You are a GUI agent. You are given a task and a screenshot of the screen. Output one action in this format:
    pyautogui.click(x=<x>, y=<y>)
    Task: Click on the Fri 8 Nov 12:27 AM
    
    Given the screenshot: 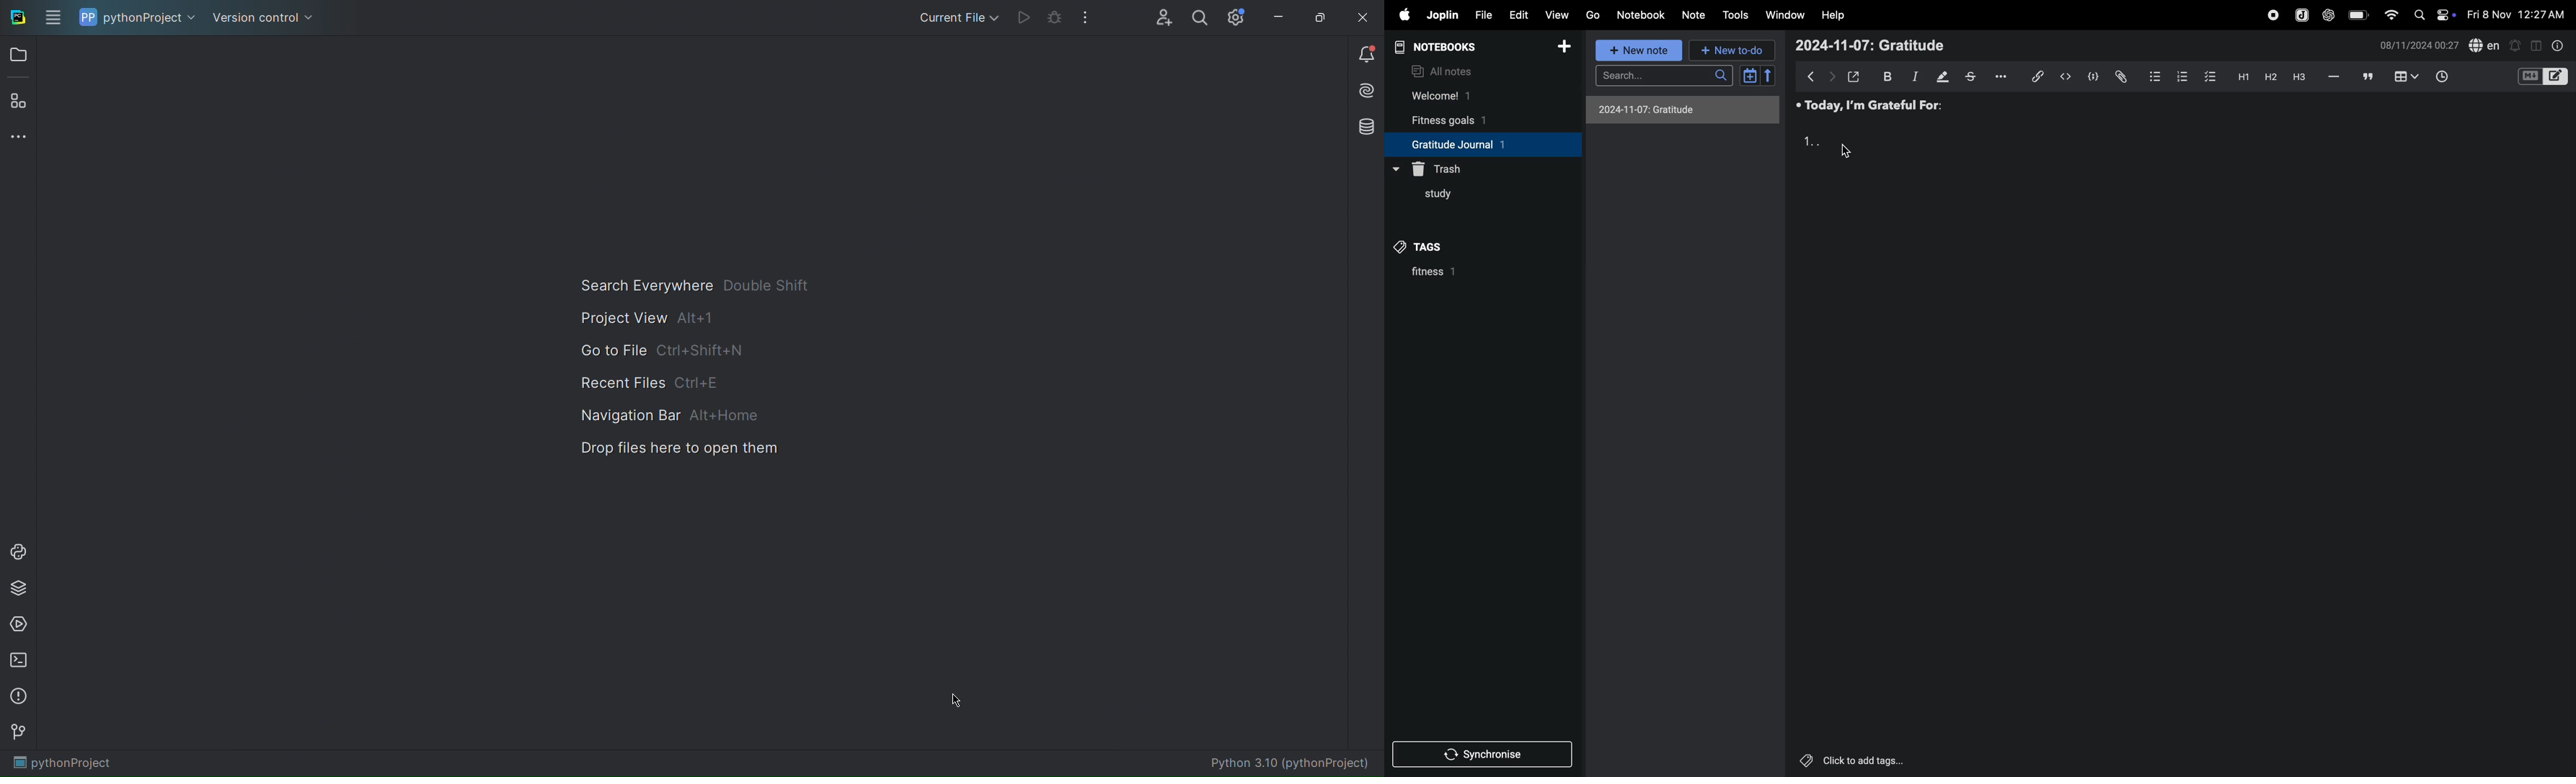 What is the action you would take?
    pyautogui.click(x=2517, y=13)
    